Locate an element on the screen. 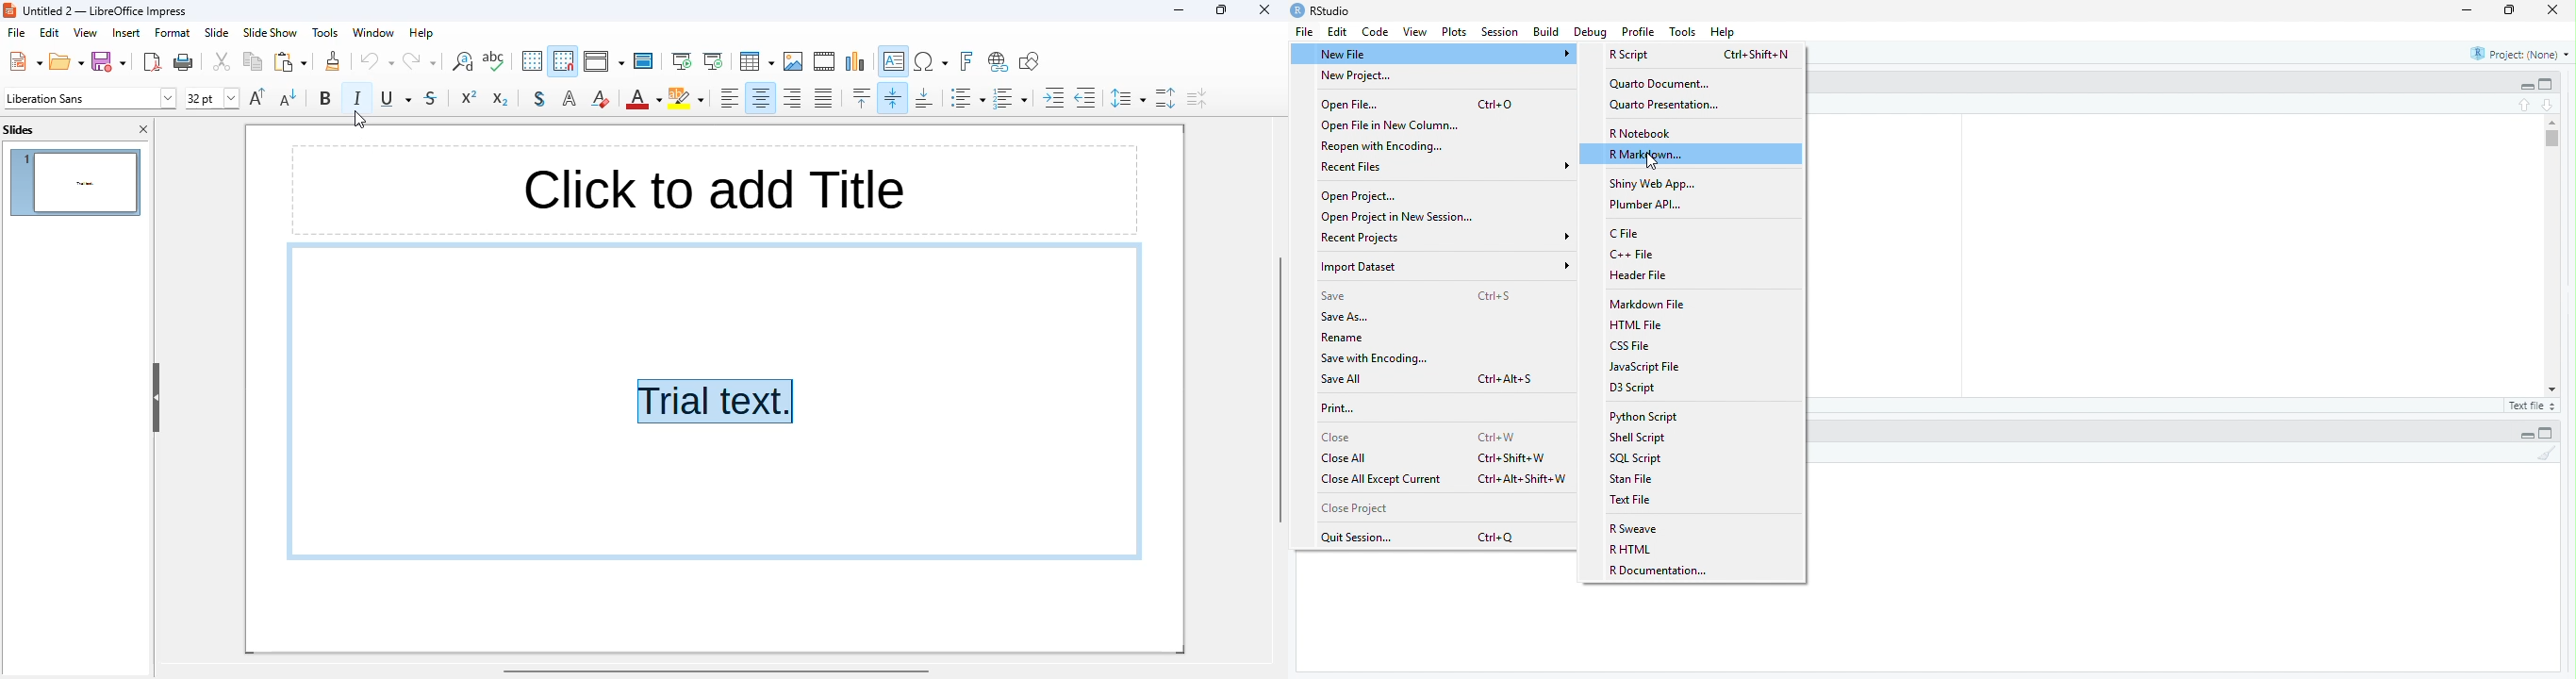 The height and width of the screenshot is (700, 2576). Help is located at coordinates (1724, 32).